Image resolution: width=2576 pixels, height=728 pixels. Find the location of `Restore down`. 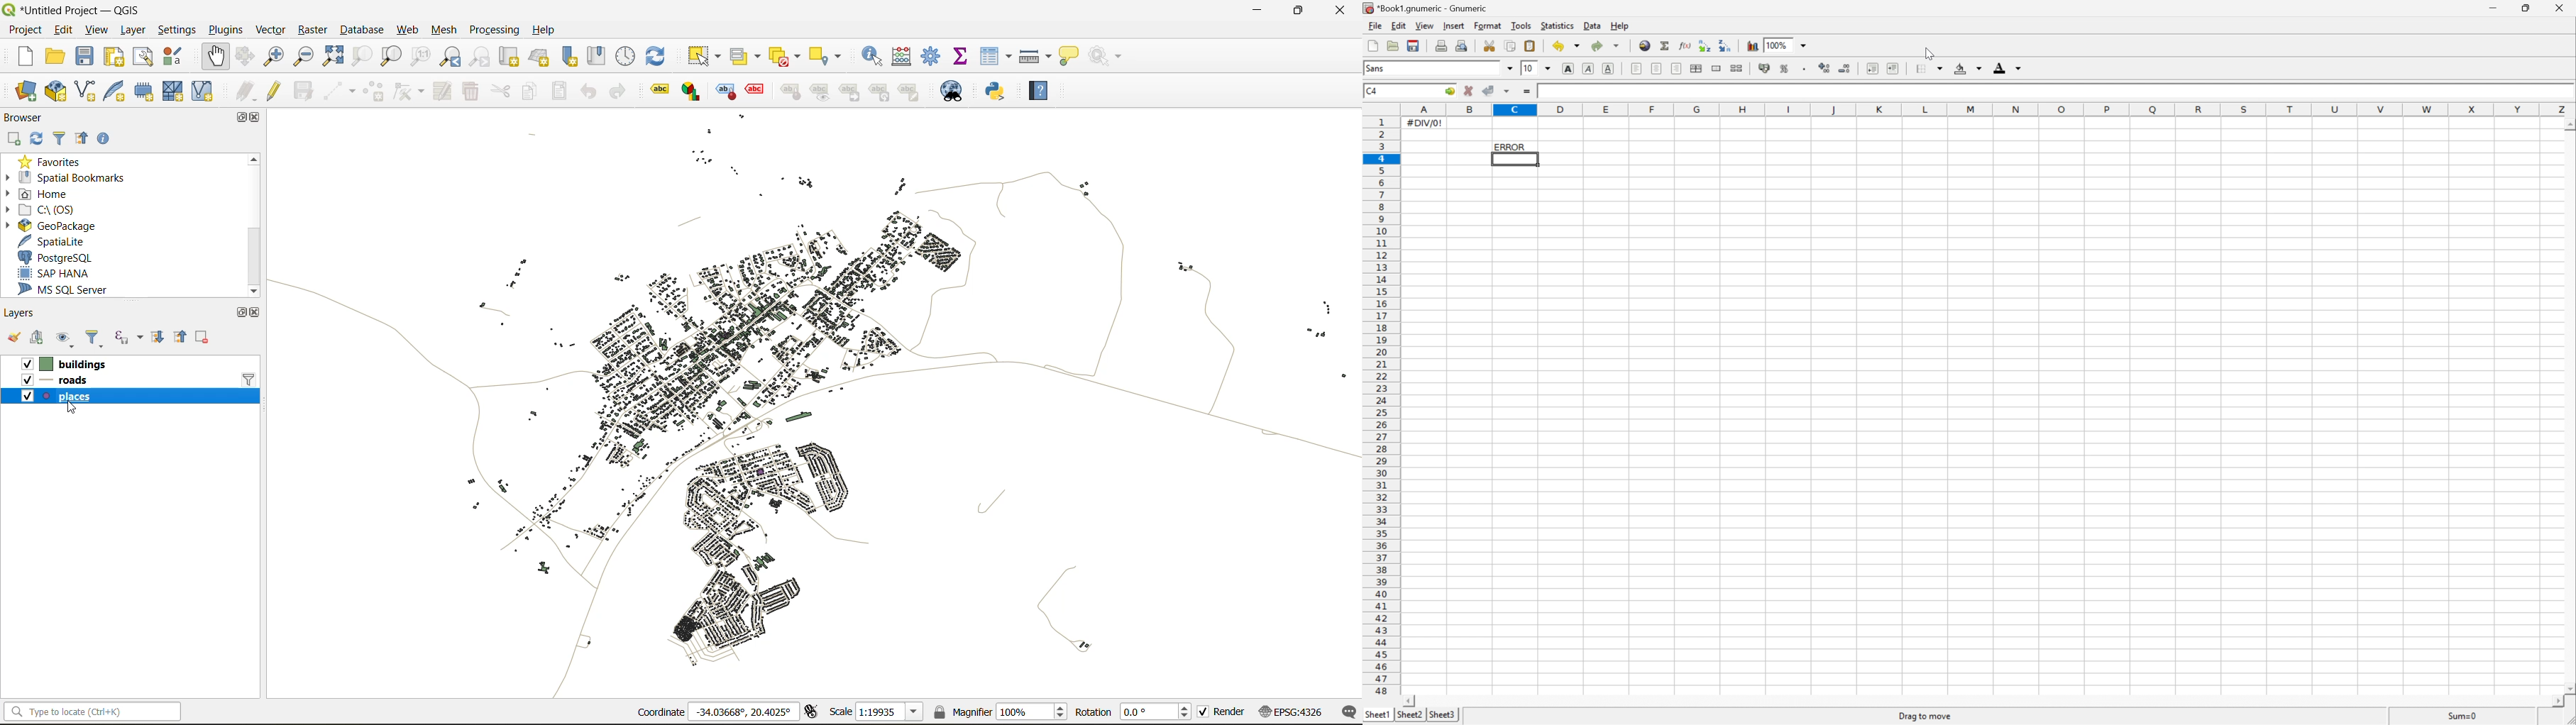

Restore down is located at coordinates (2527, 7).